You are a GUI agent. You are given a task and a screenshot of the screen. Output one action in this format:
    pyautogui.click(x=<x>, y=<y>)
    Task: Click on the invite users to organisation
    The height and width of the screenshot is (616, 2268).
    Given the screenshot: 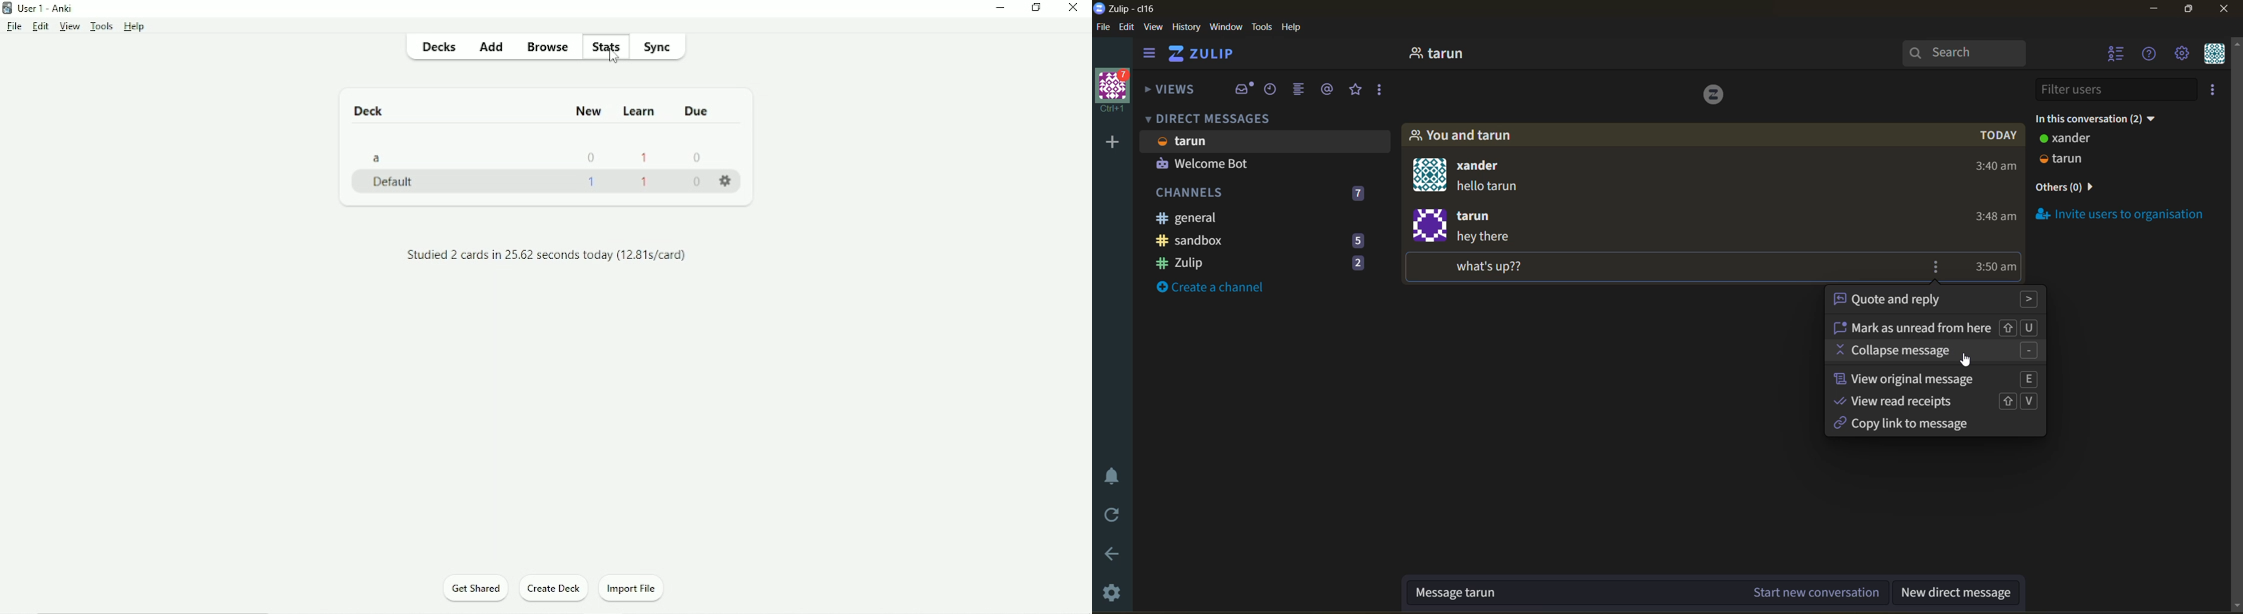 What is the action you would take?
    pyautogui.click(x=2211, y=89)
    